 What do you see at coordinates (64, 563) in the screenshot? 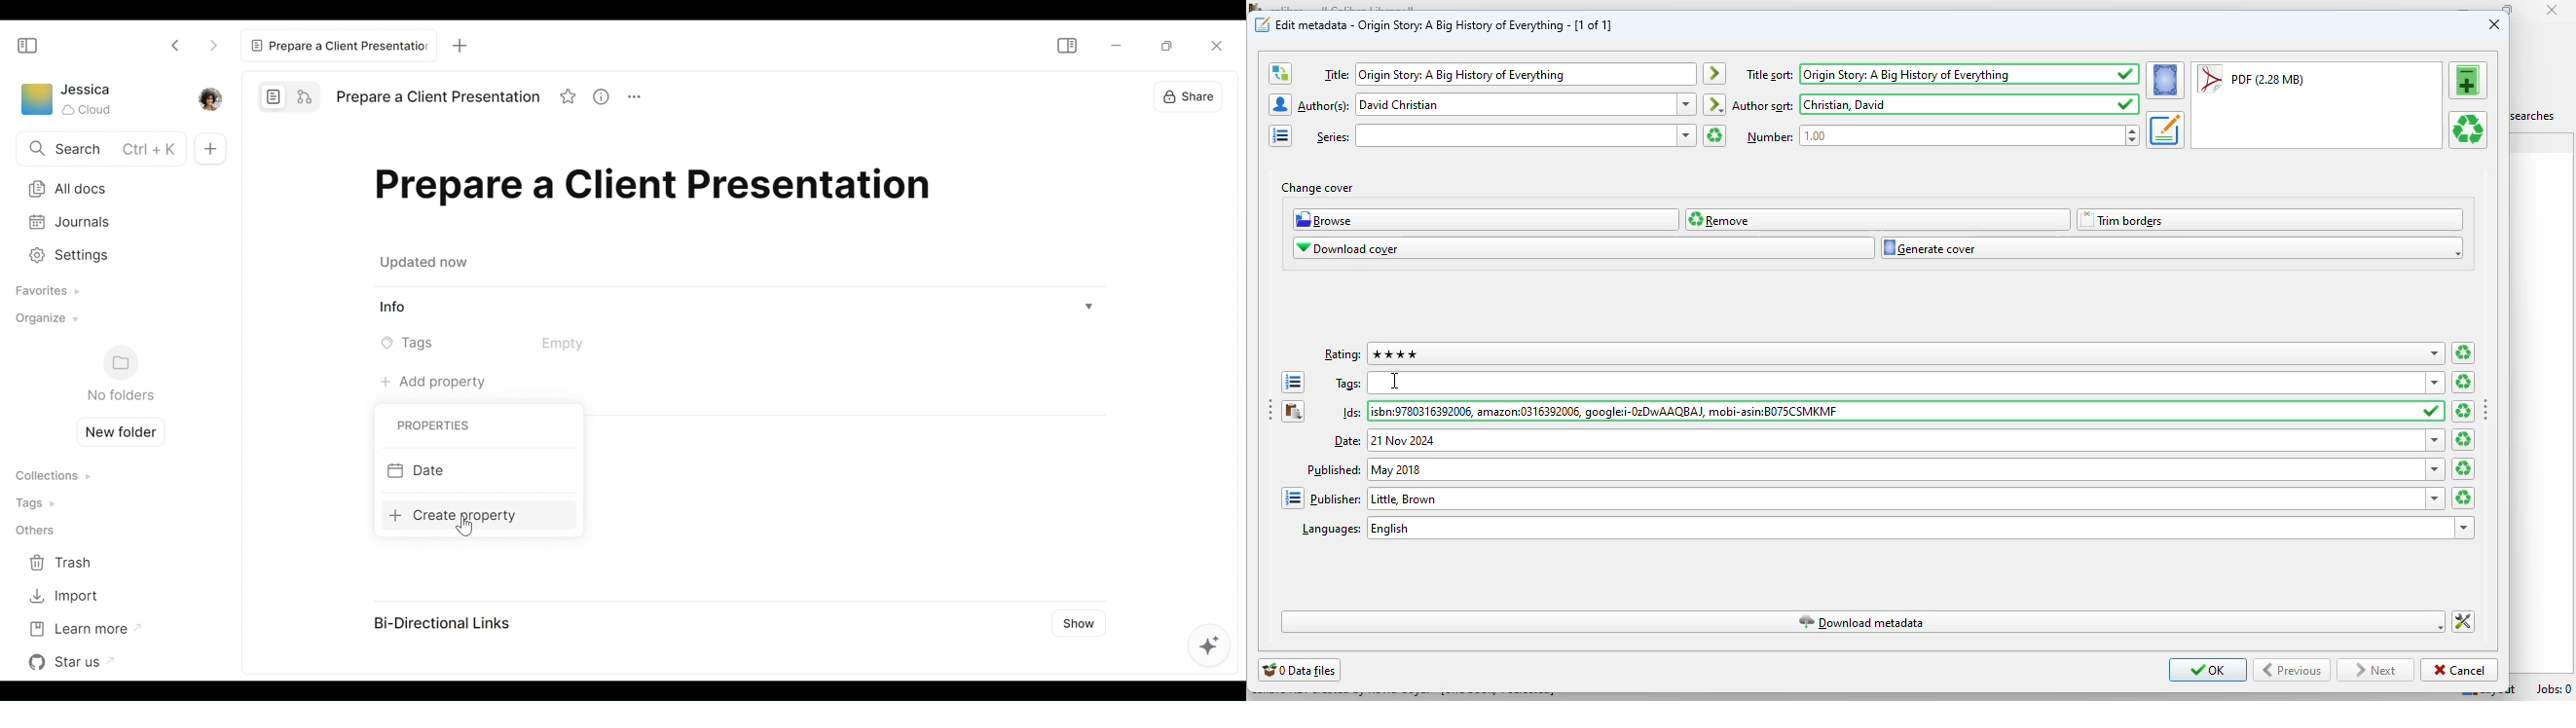
I see `Trash` at bounding box center [64, 563].